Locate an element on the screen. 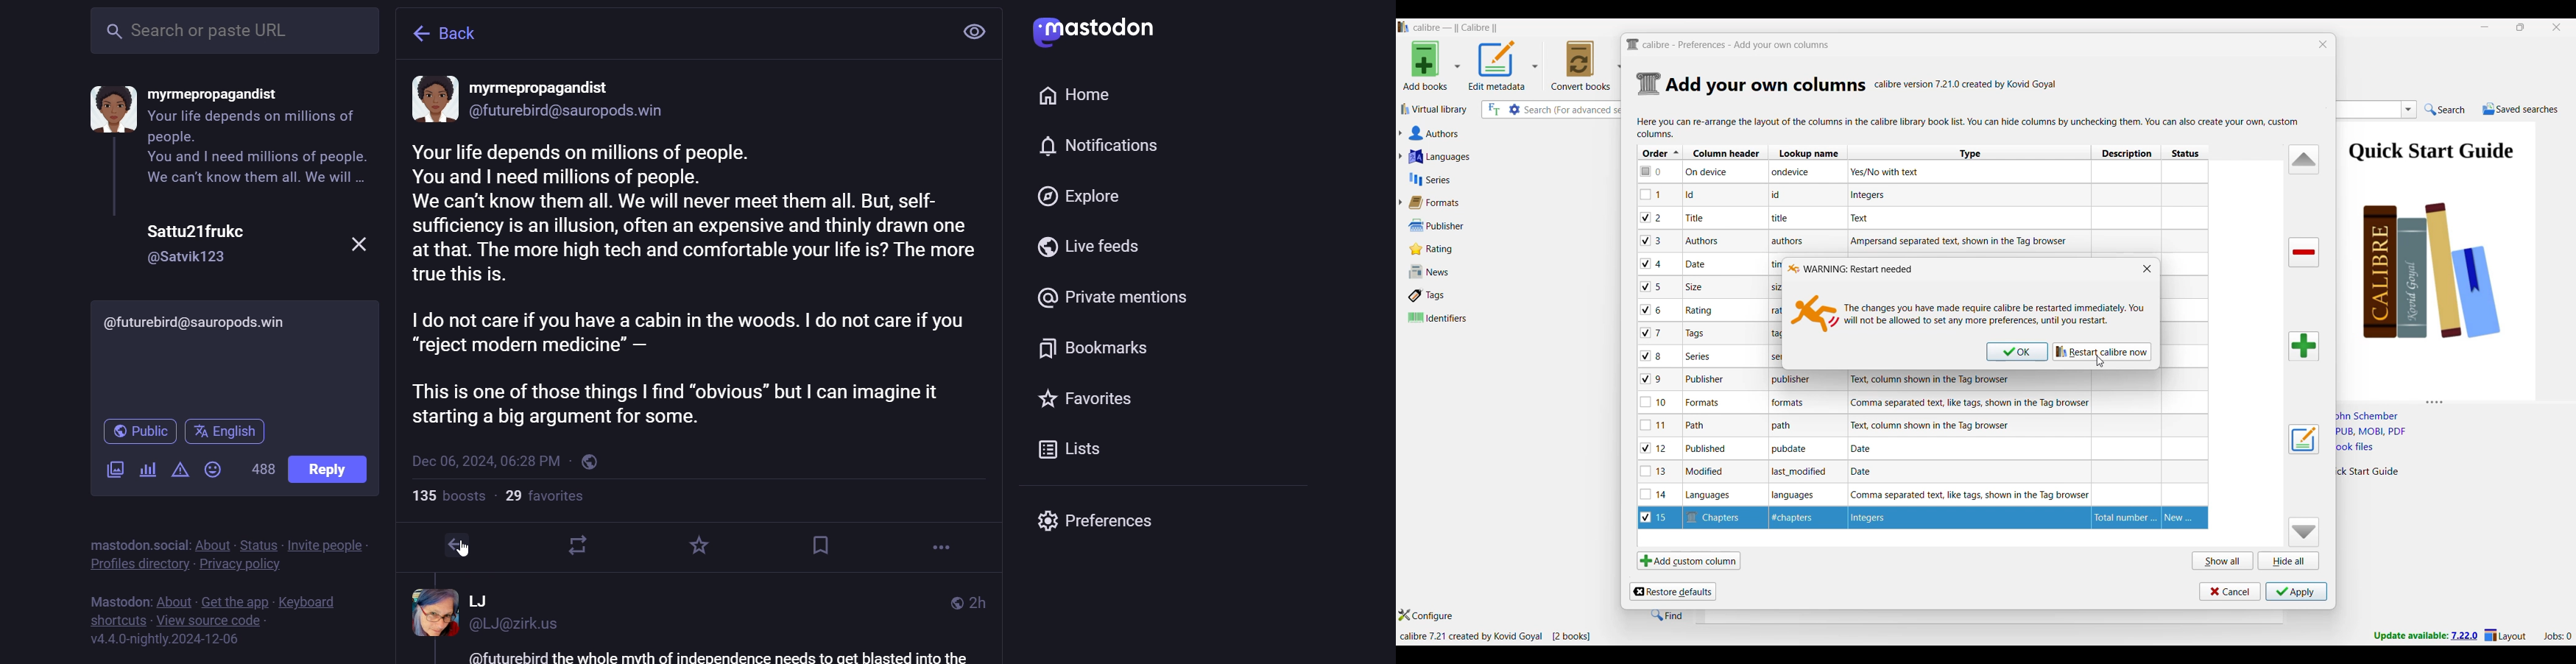  content is located at coordinates (696, 285).